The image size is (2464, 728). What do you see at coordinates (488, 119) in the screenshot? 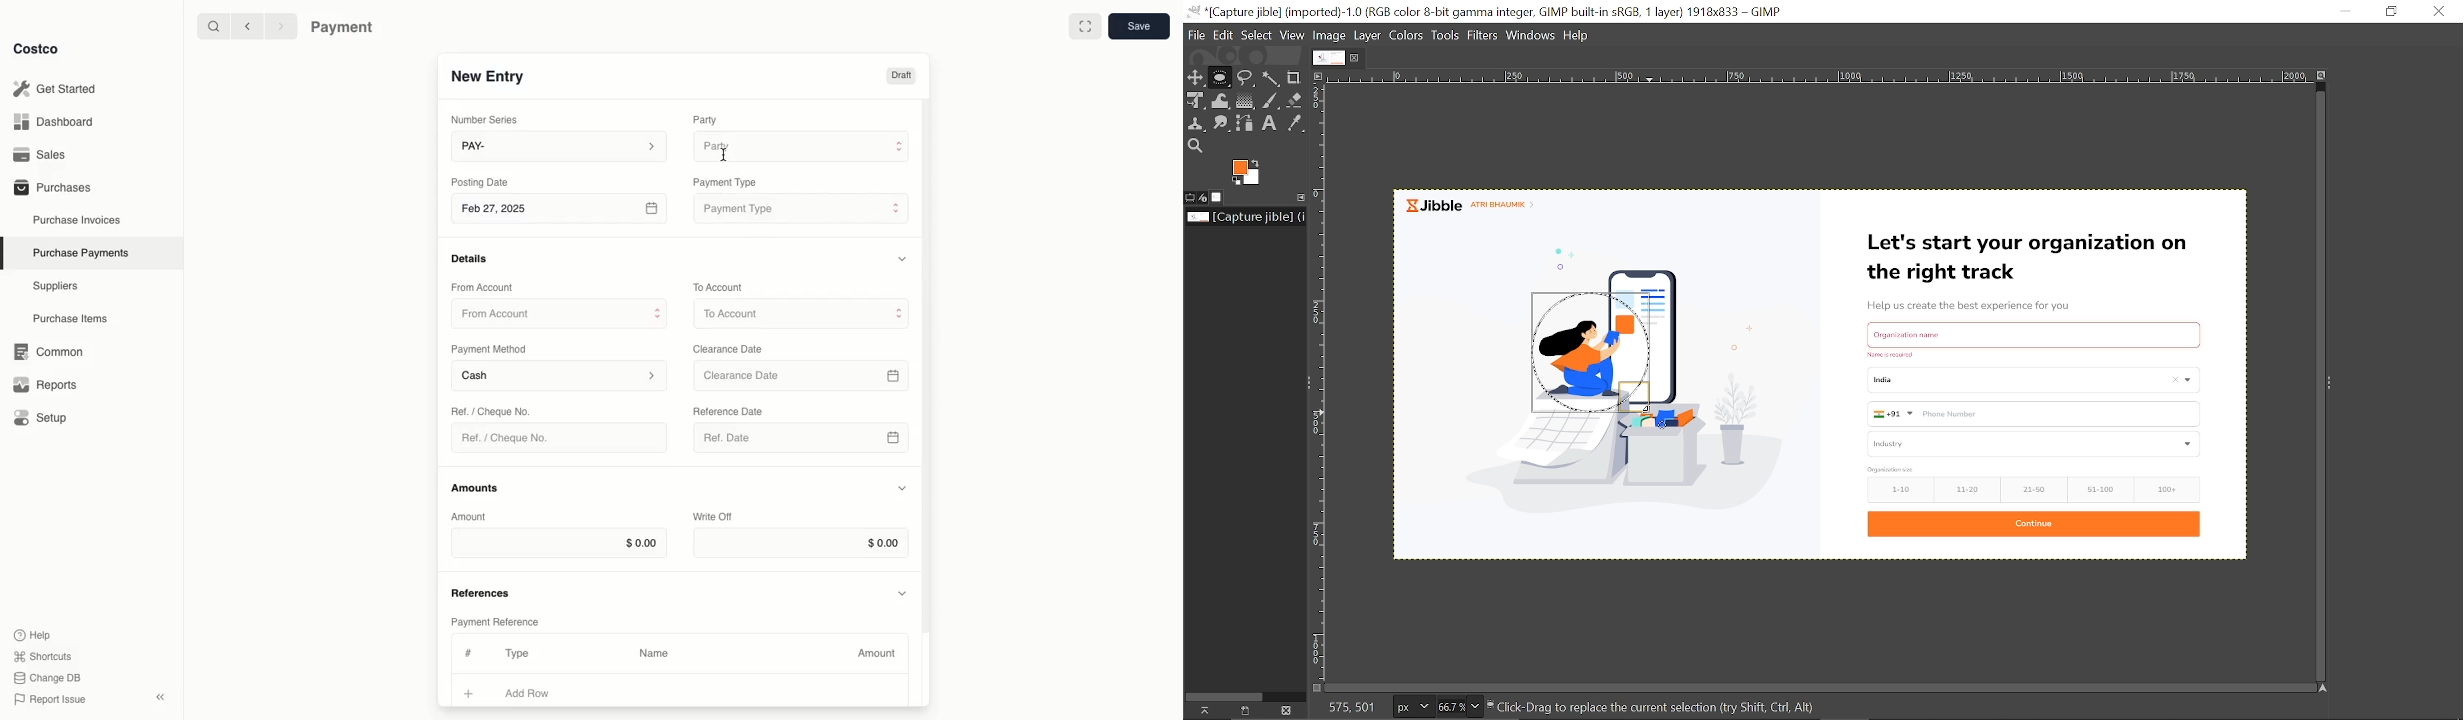
I see `Number Series` at bounding box center [488, 119].